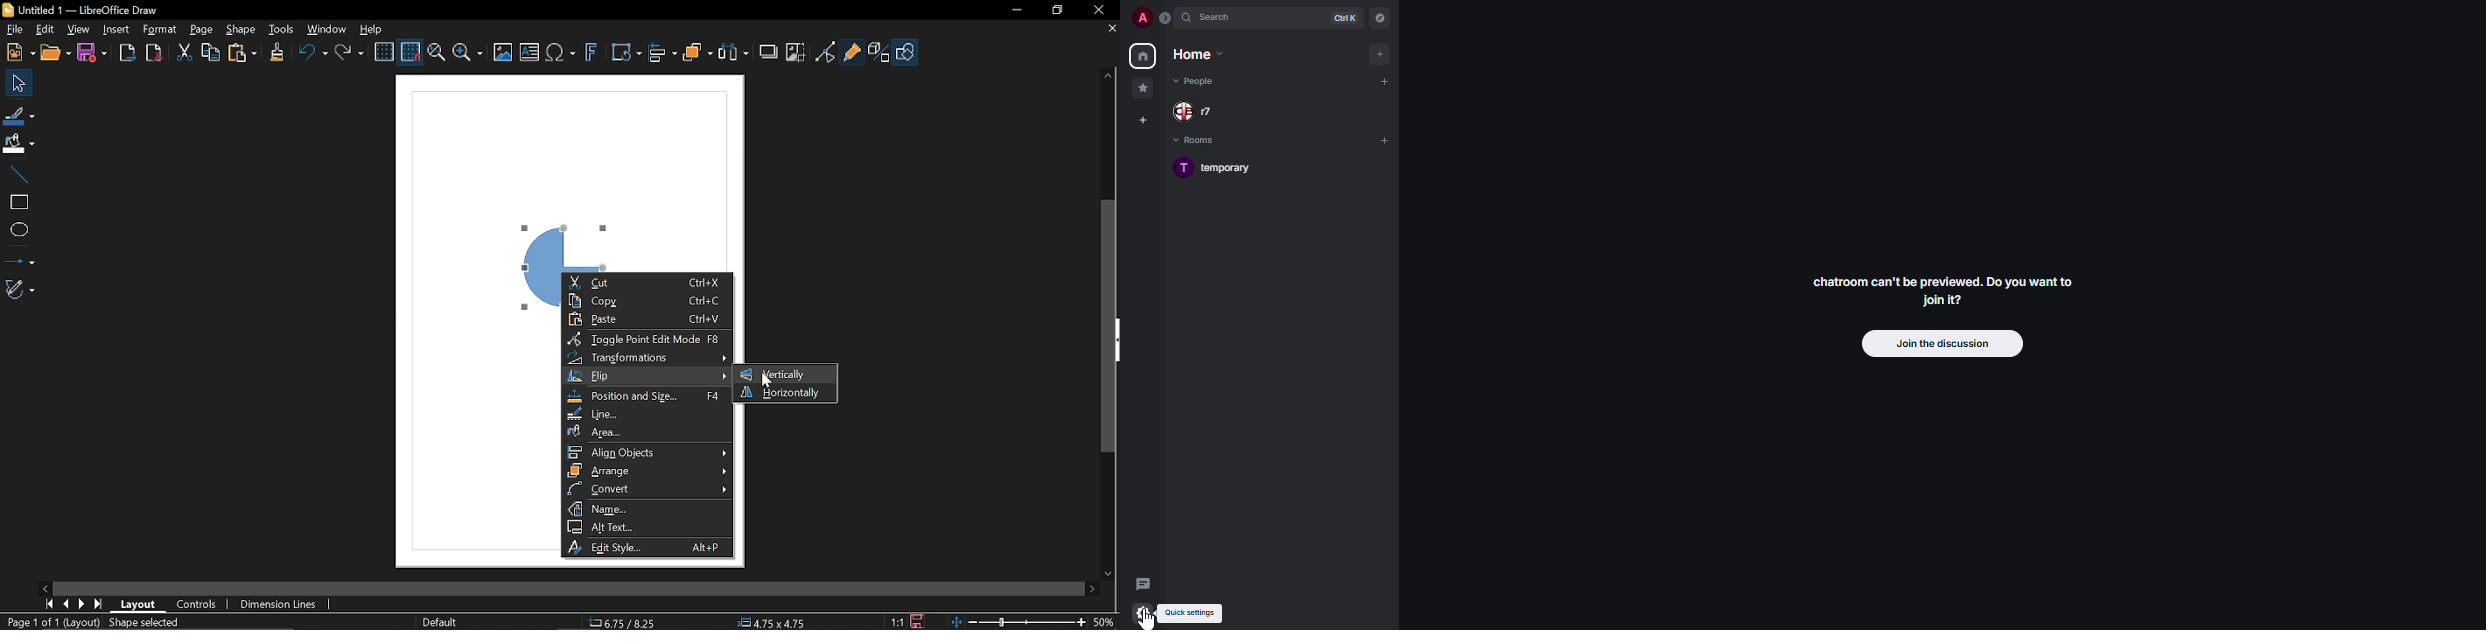  What do you see at coordinates (411, 51) in the screenshot?
I see `Display to grid` at bounding box center [411, 51].